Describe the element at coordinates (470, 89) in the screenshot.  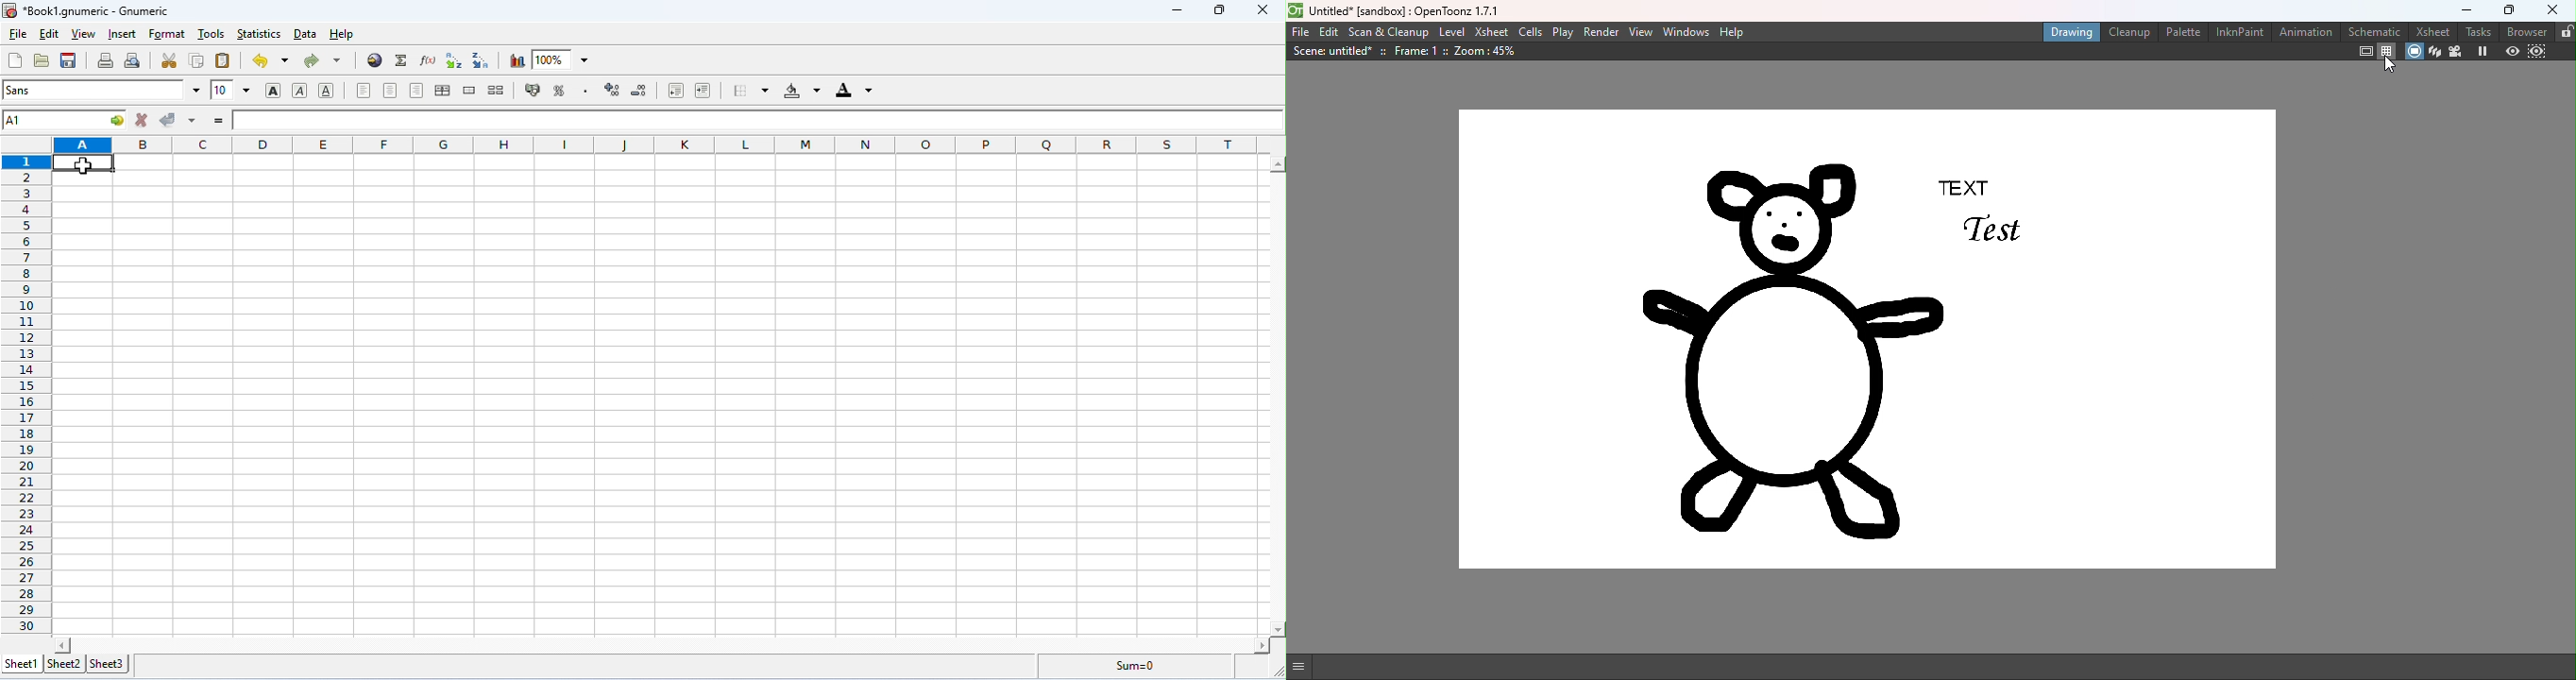
I see `merge` at that location.